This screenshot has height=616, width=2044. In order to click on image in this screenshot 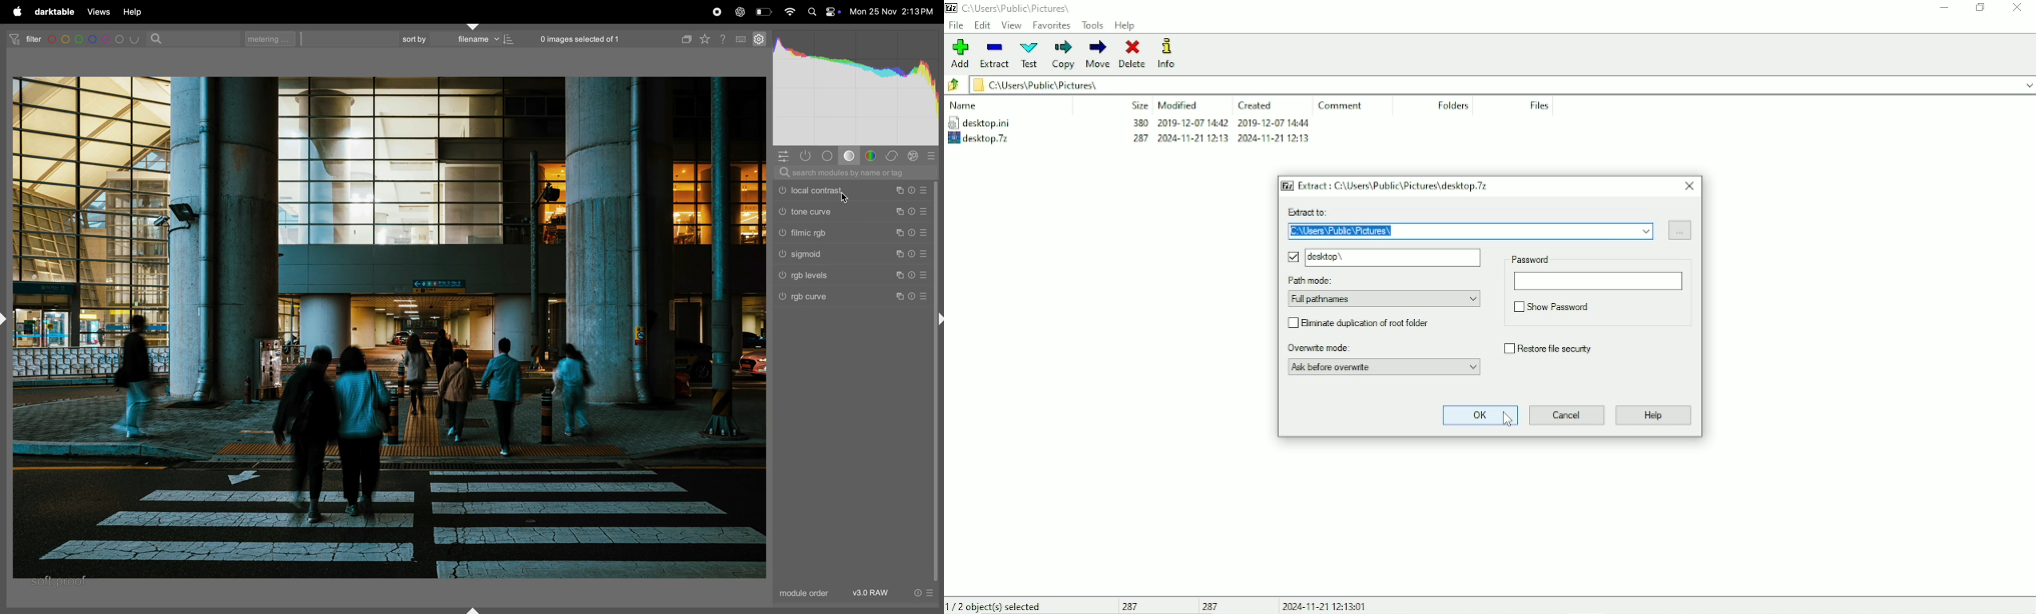, I will do `click(391, 327)`.